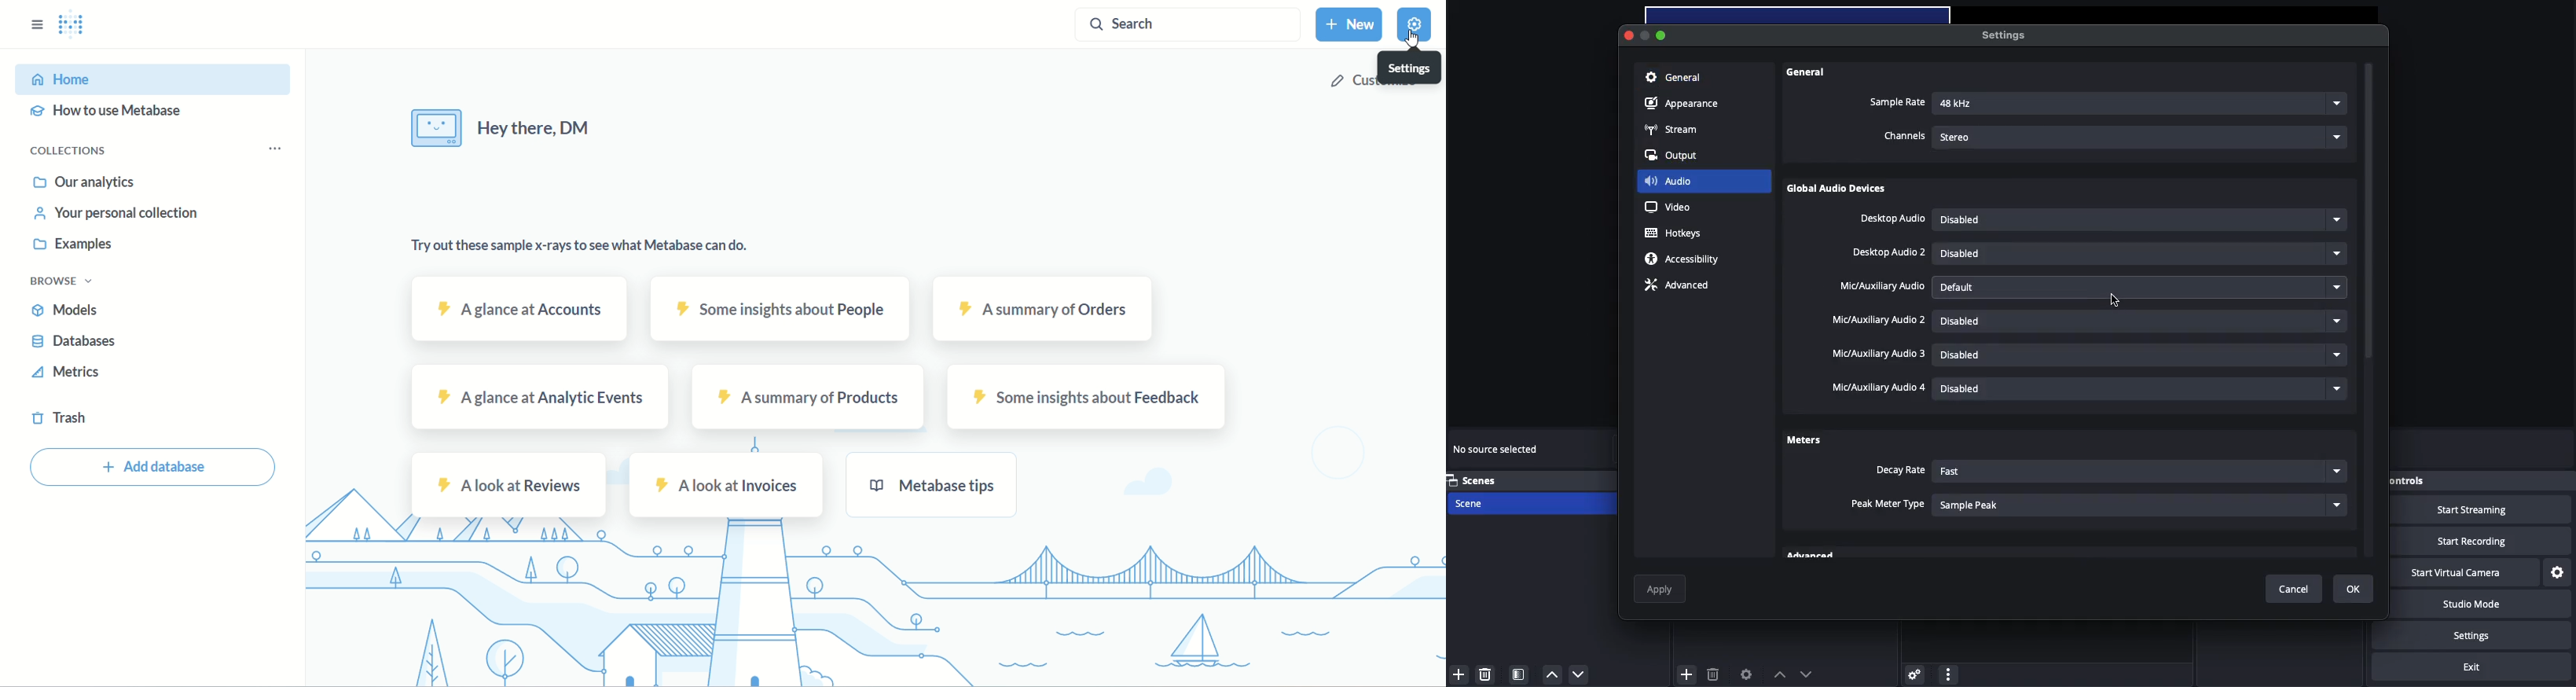  Describe the element at coordinates (1912, 674) in the screenshot. I see `Settings` at that location.